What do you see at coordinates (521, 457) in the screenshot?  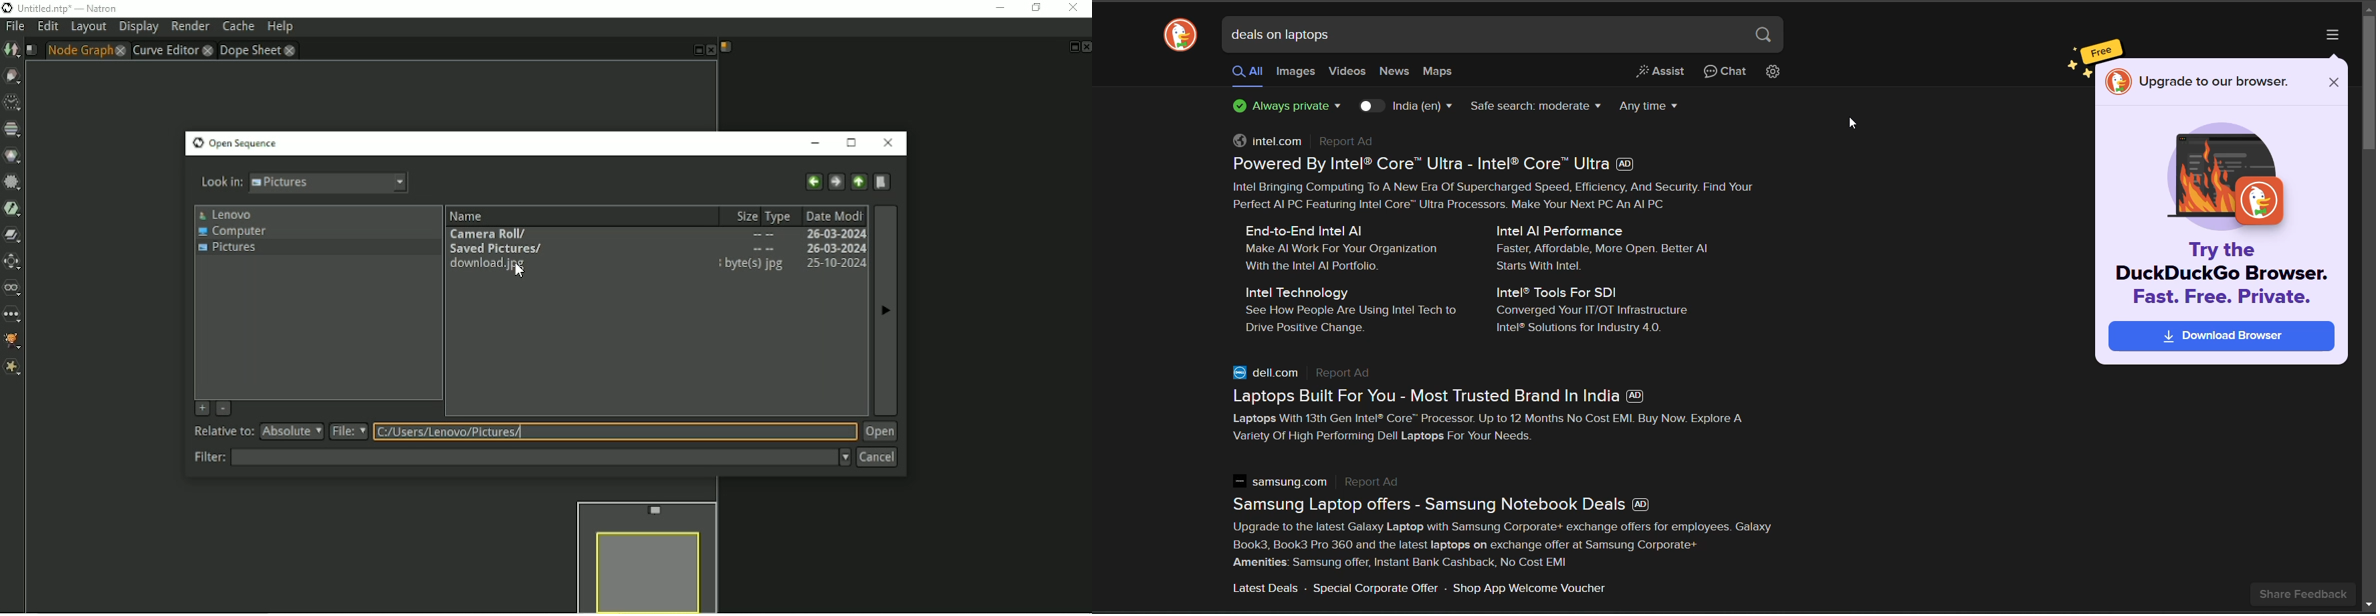 I see `Filter` at bounding box center [521, 457].